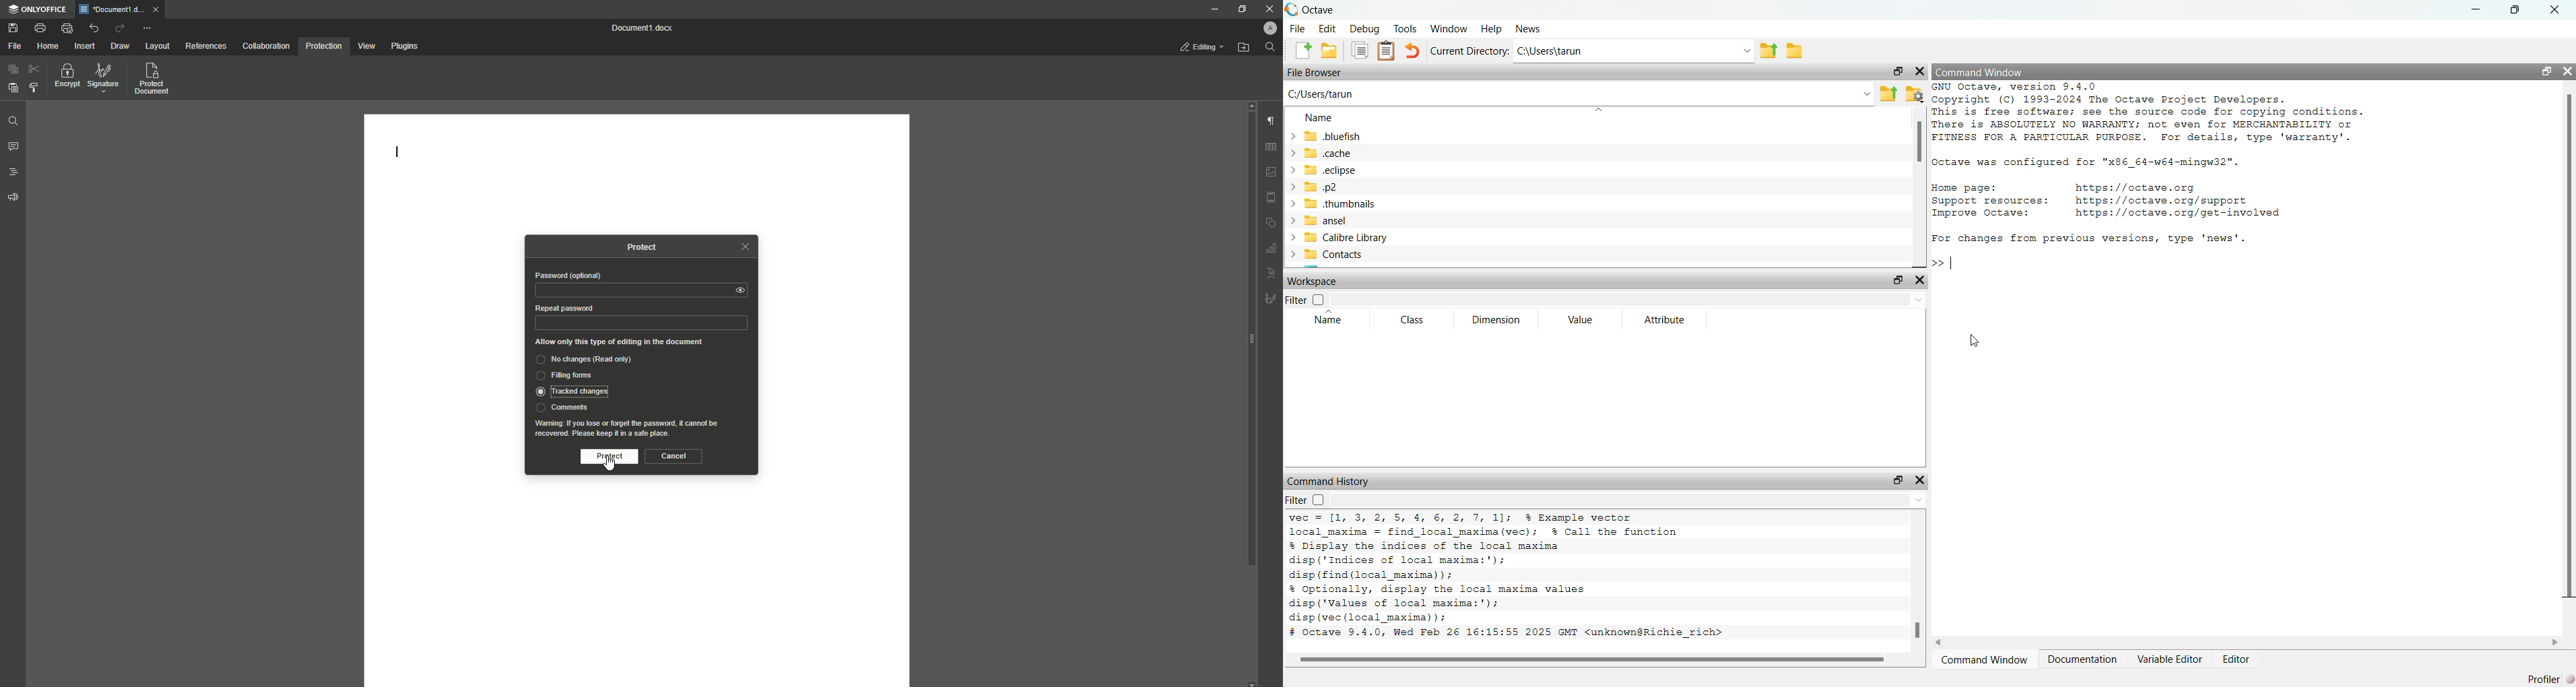 This screenshot has width=2576, height=700. Describe the element at coordinates (1314, 72) in the screenshot. I see `File Browser` at that location.